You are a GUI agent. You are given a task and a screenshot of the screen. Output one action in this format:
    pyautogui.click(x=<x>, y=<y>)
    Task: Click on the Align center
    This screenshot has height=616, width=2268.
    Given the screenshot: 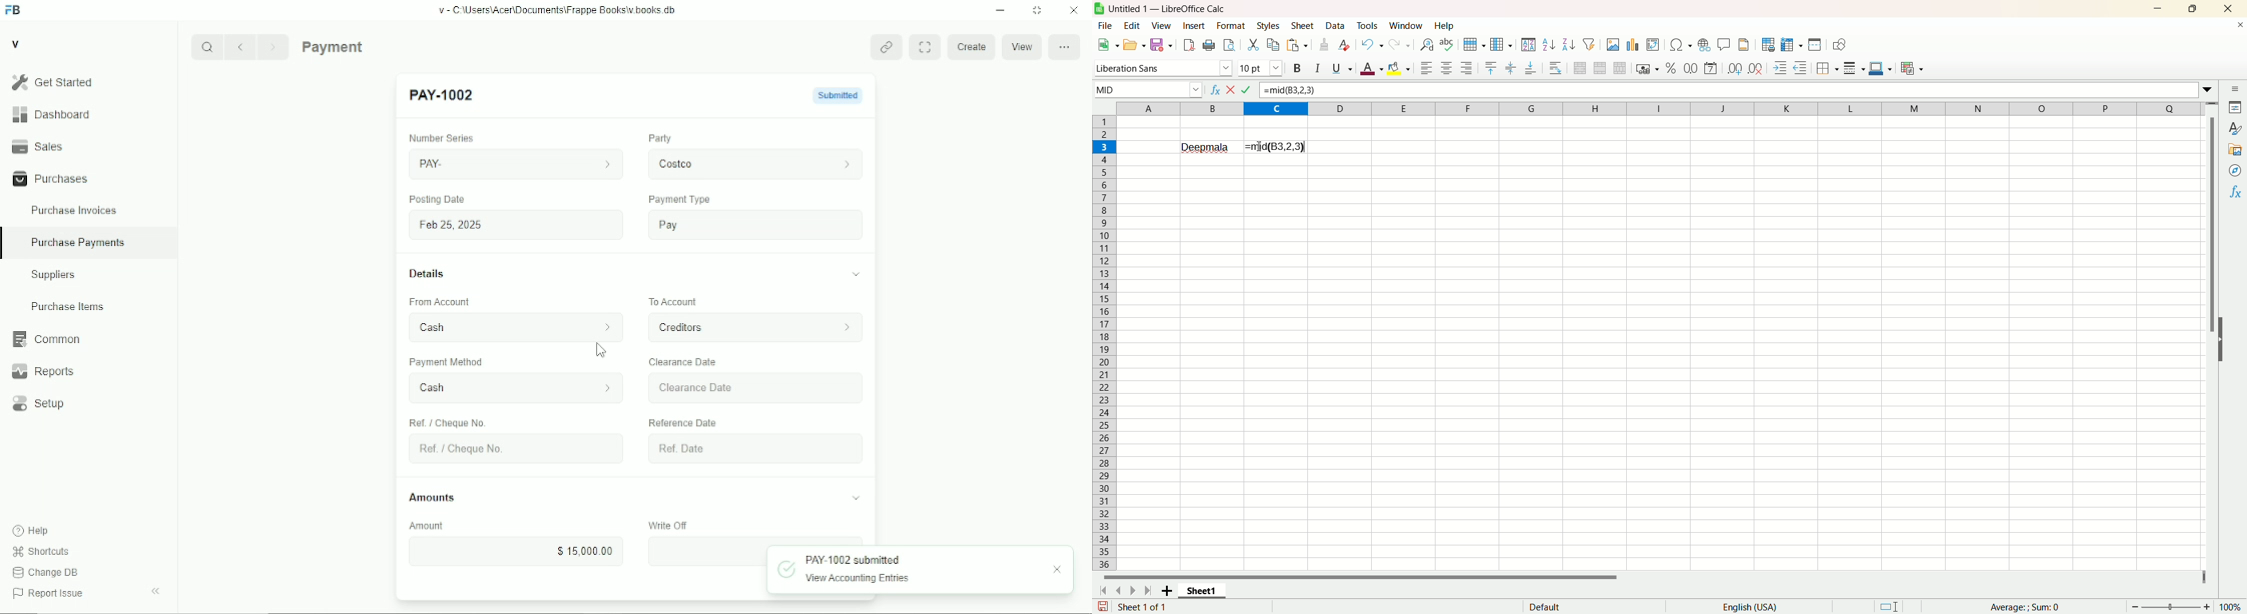 What is the action you would take?
    pyautogui.click(x=1447, y=69)
    